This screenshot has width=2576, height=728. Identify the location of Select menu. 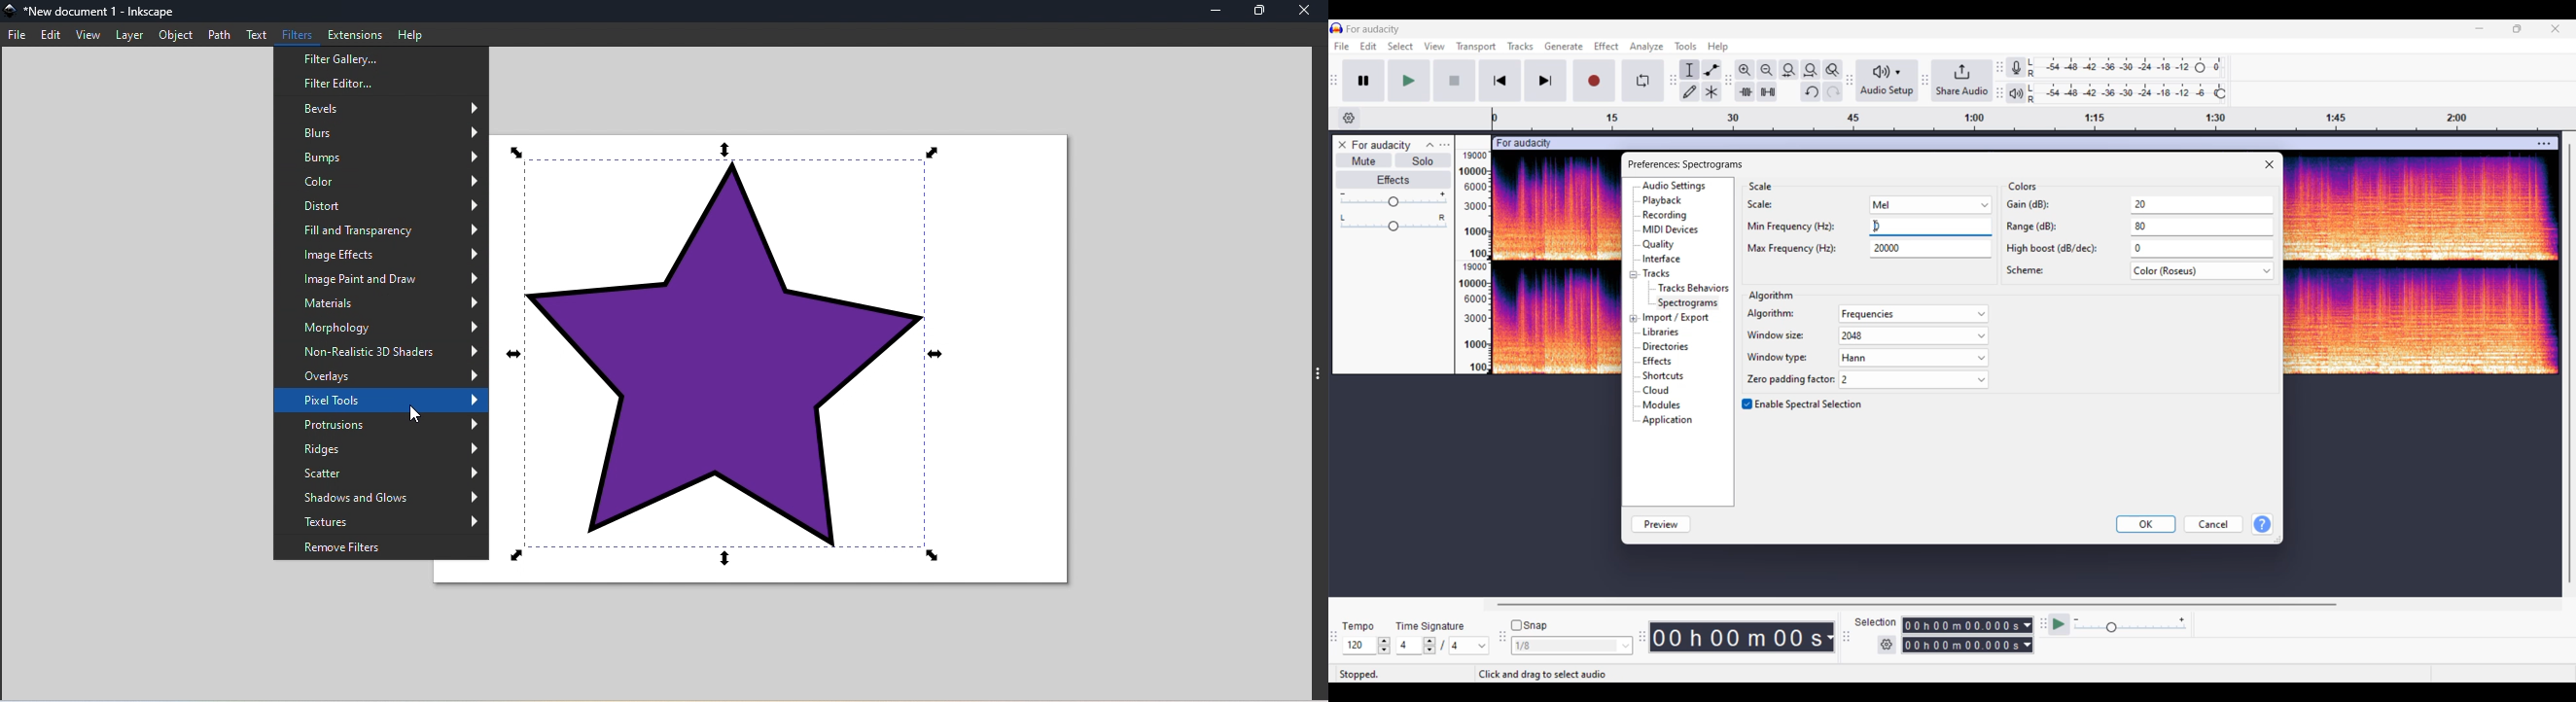
(1401, 46).